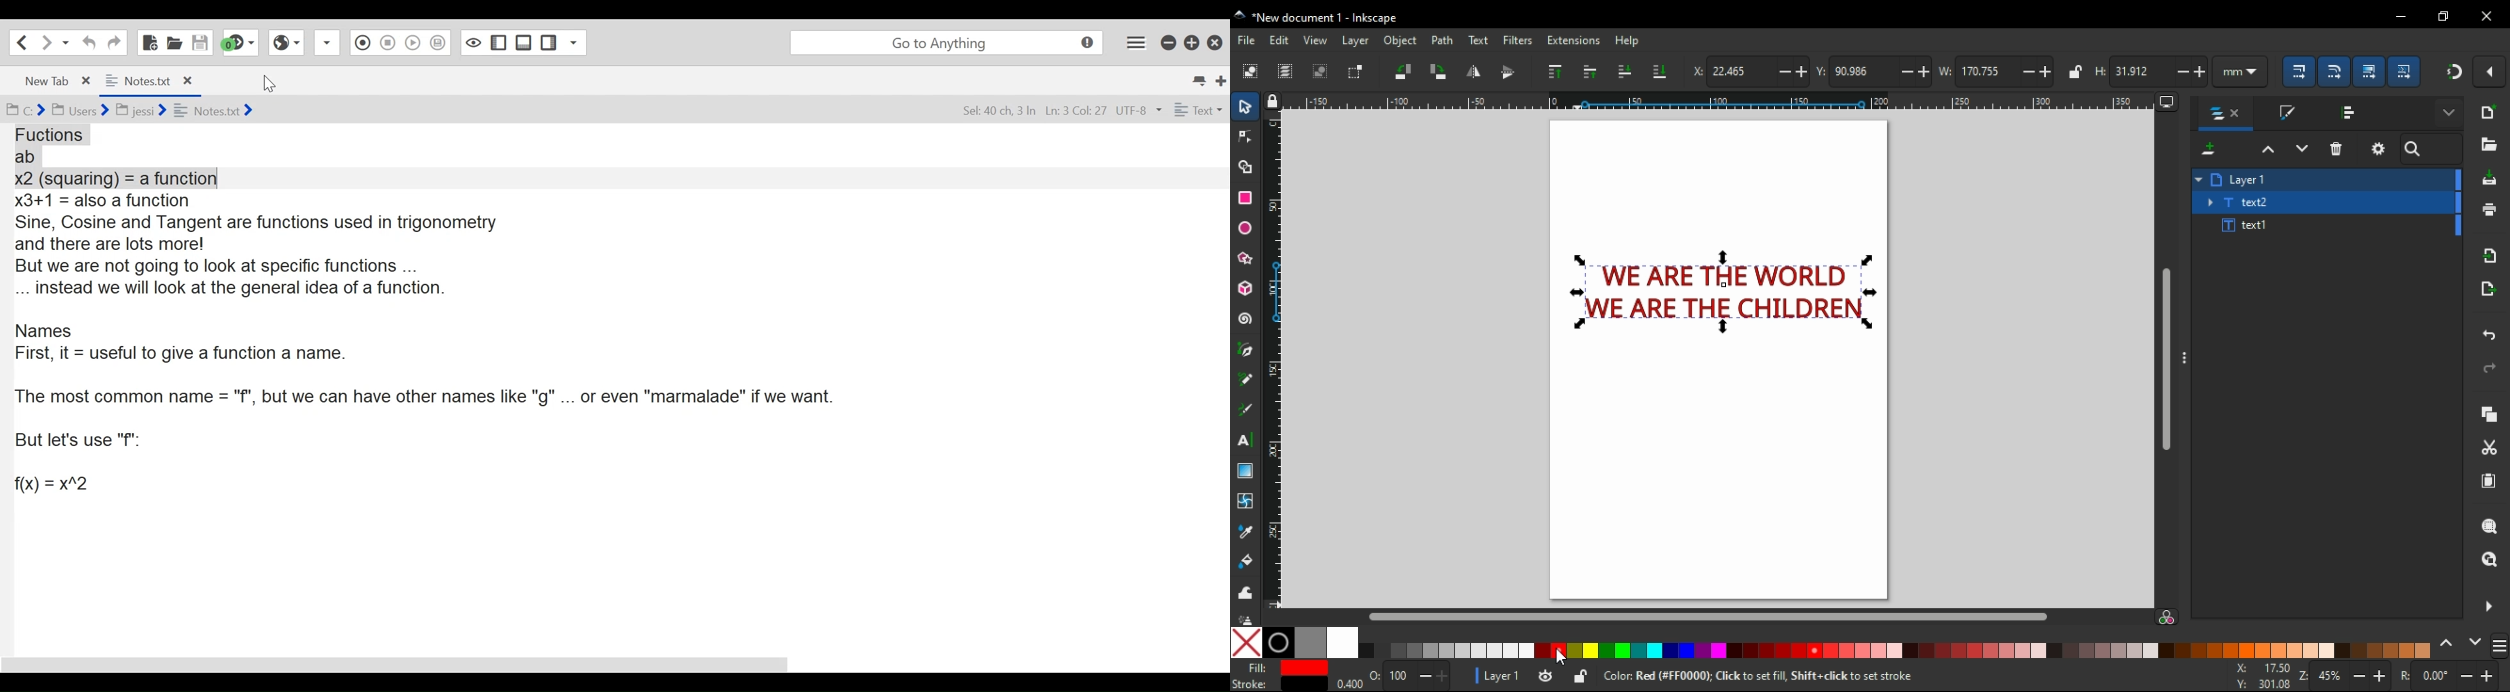 The image size is (2520, 700). What do you see at coordinates (2149, 70) in the screenshot?
I see `height of selected object` at bounding box center [2149, 70].